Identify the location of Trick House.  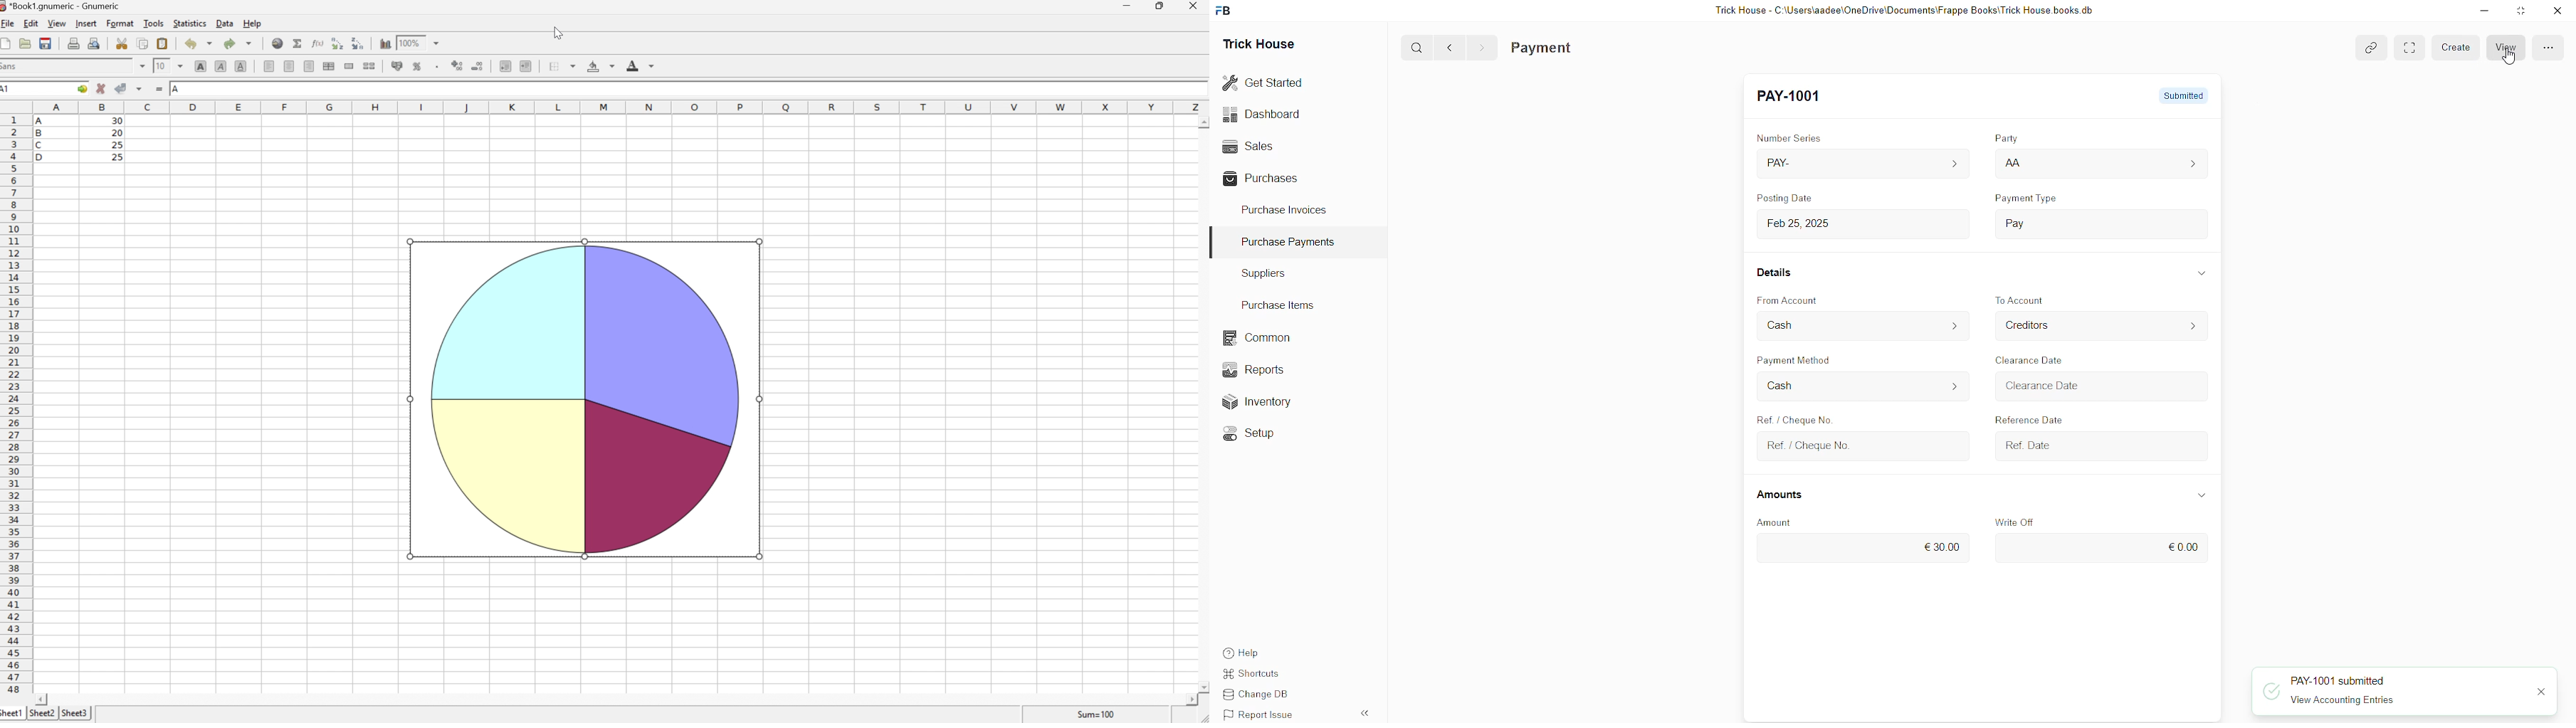
(1254, 43).